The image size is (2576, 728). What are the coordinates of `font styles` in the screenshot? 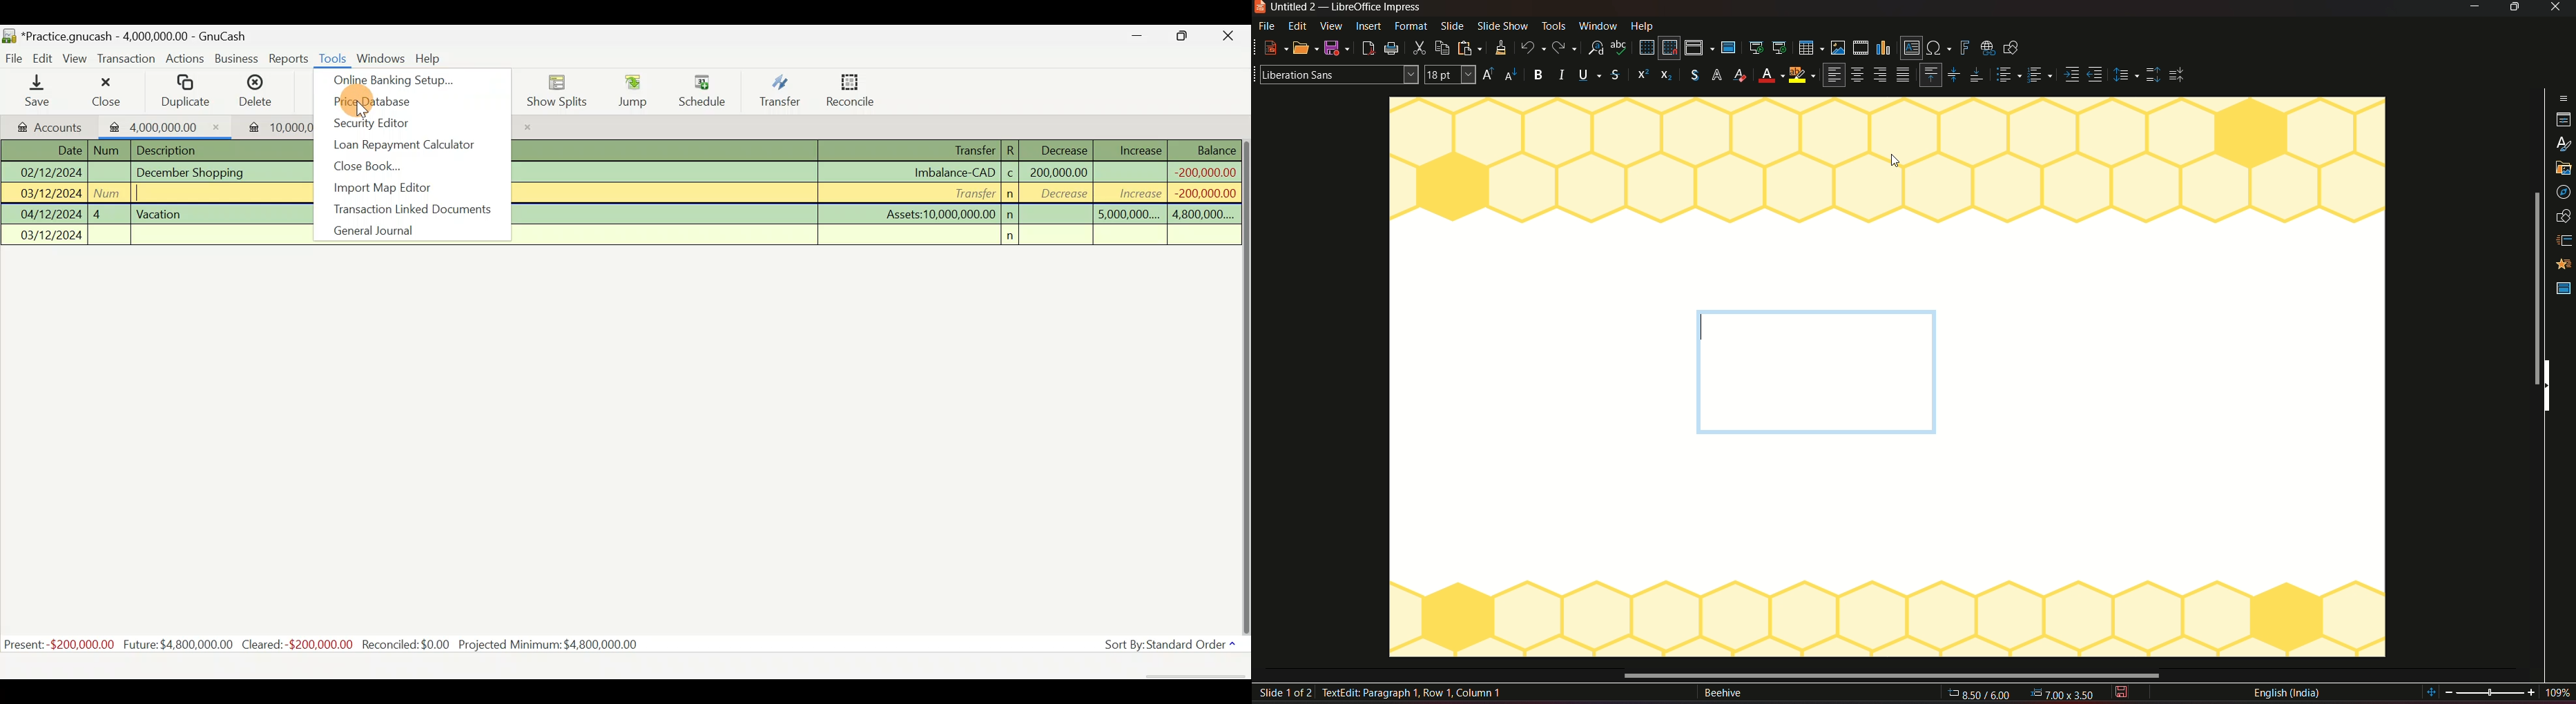 It's located at (1717, 76).